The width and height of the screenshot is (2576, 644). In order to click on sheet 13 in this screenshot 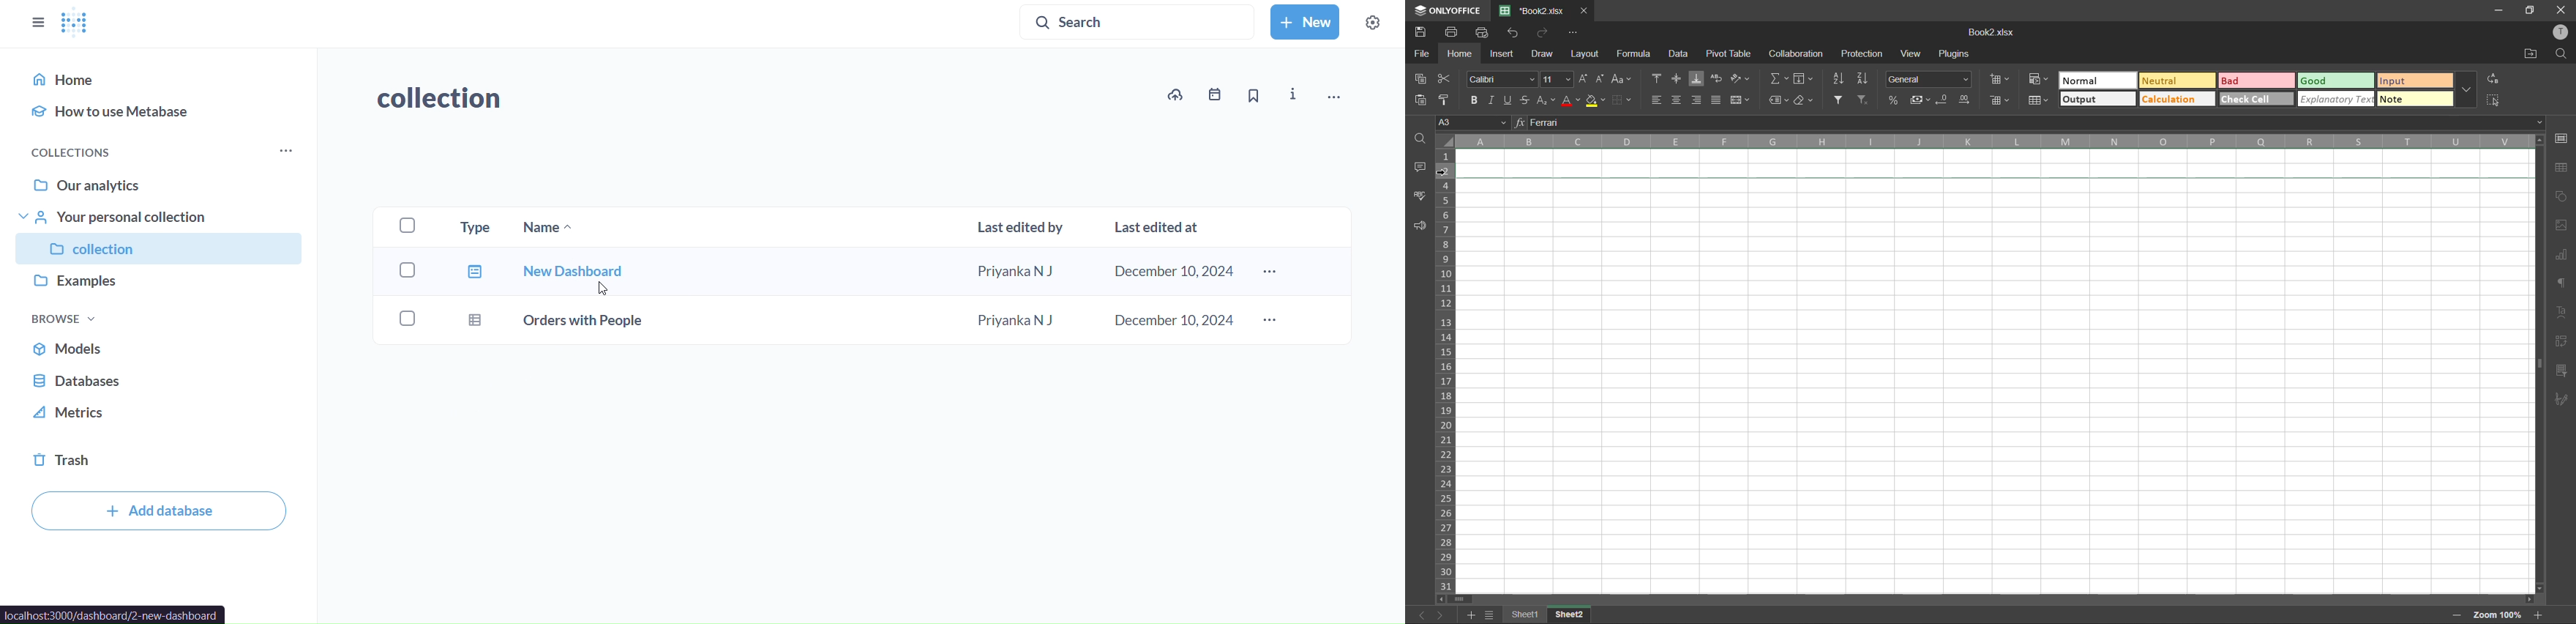, I will do `click(1570, 614)`.